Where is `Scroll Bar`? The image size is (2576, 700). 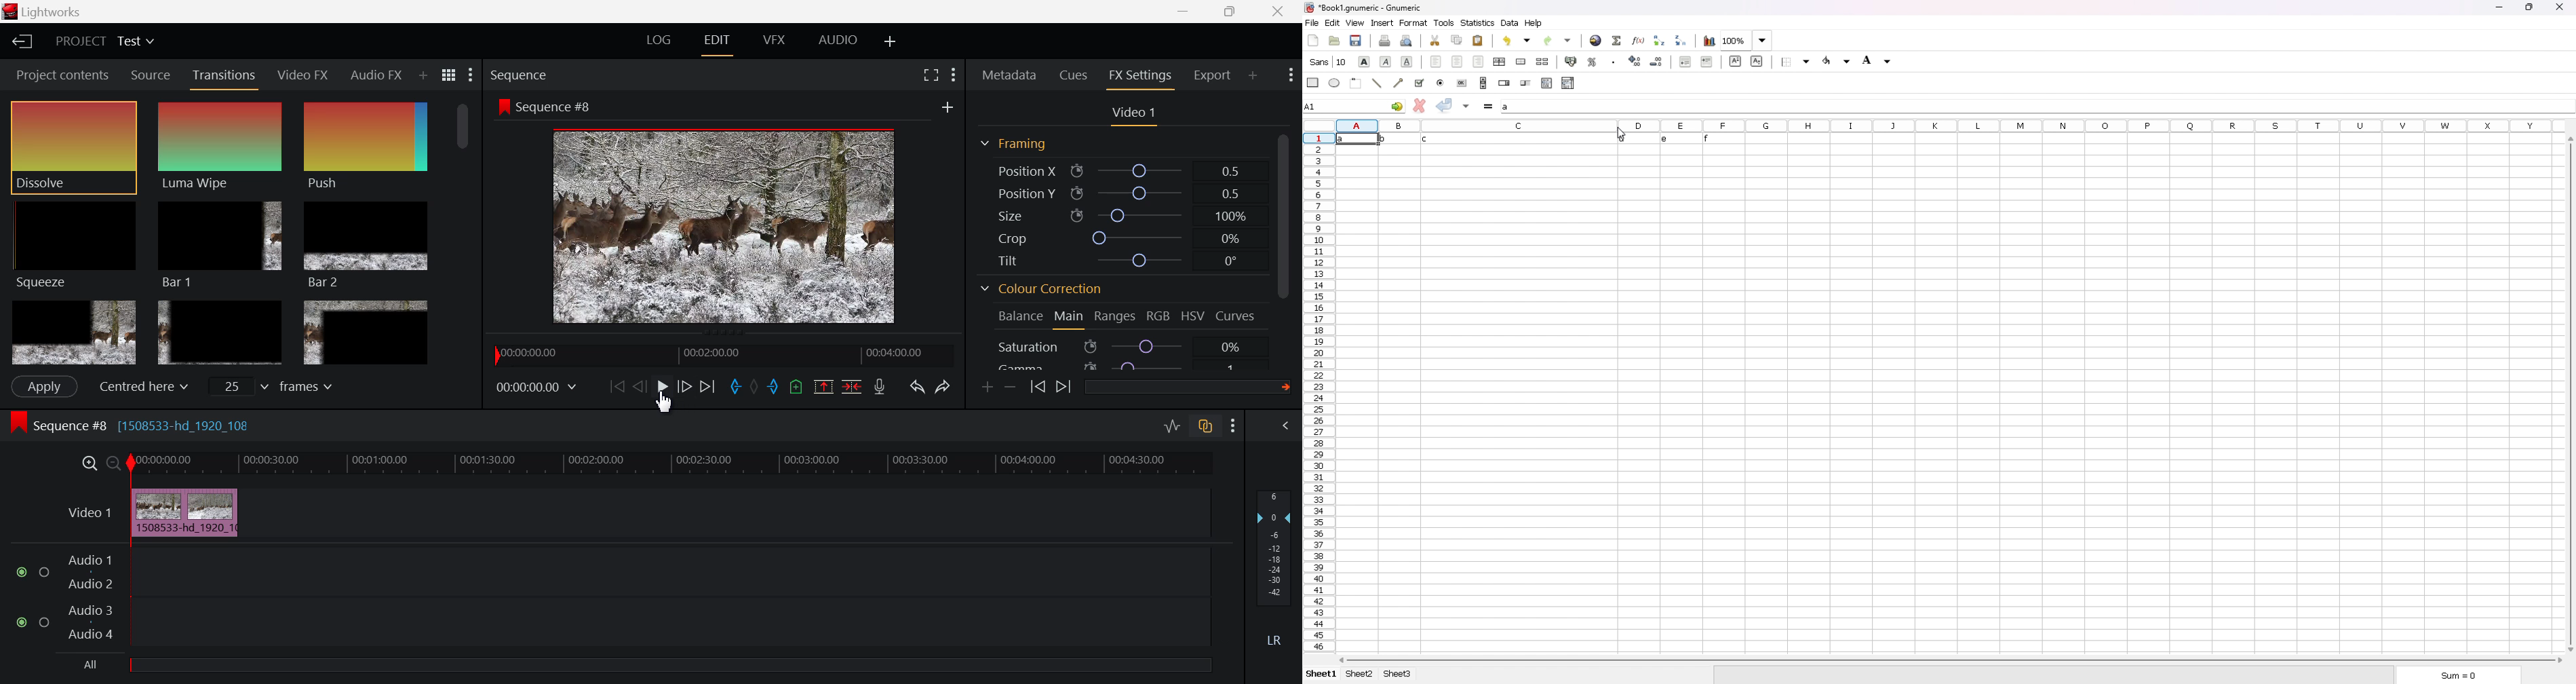 Scroll Bar is located at coordinates (1289, 245).